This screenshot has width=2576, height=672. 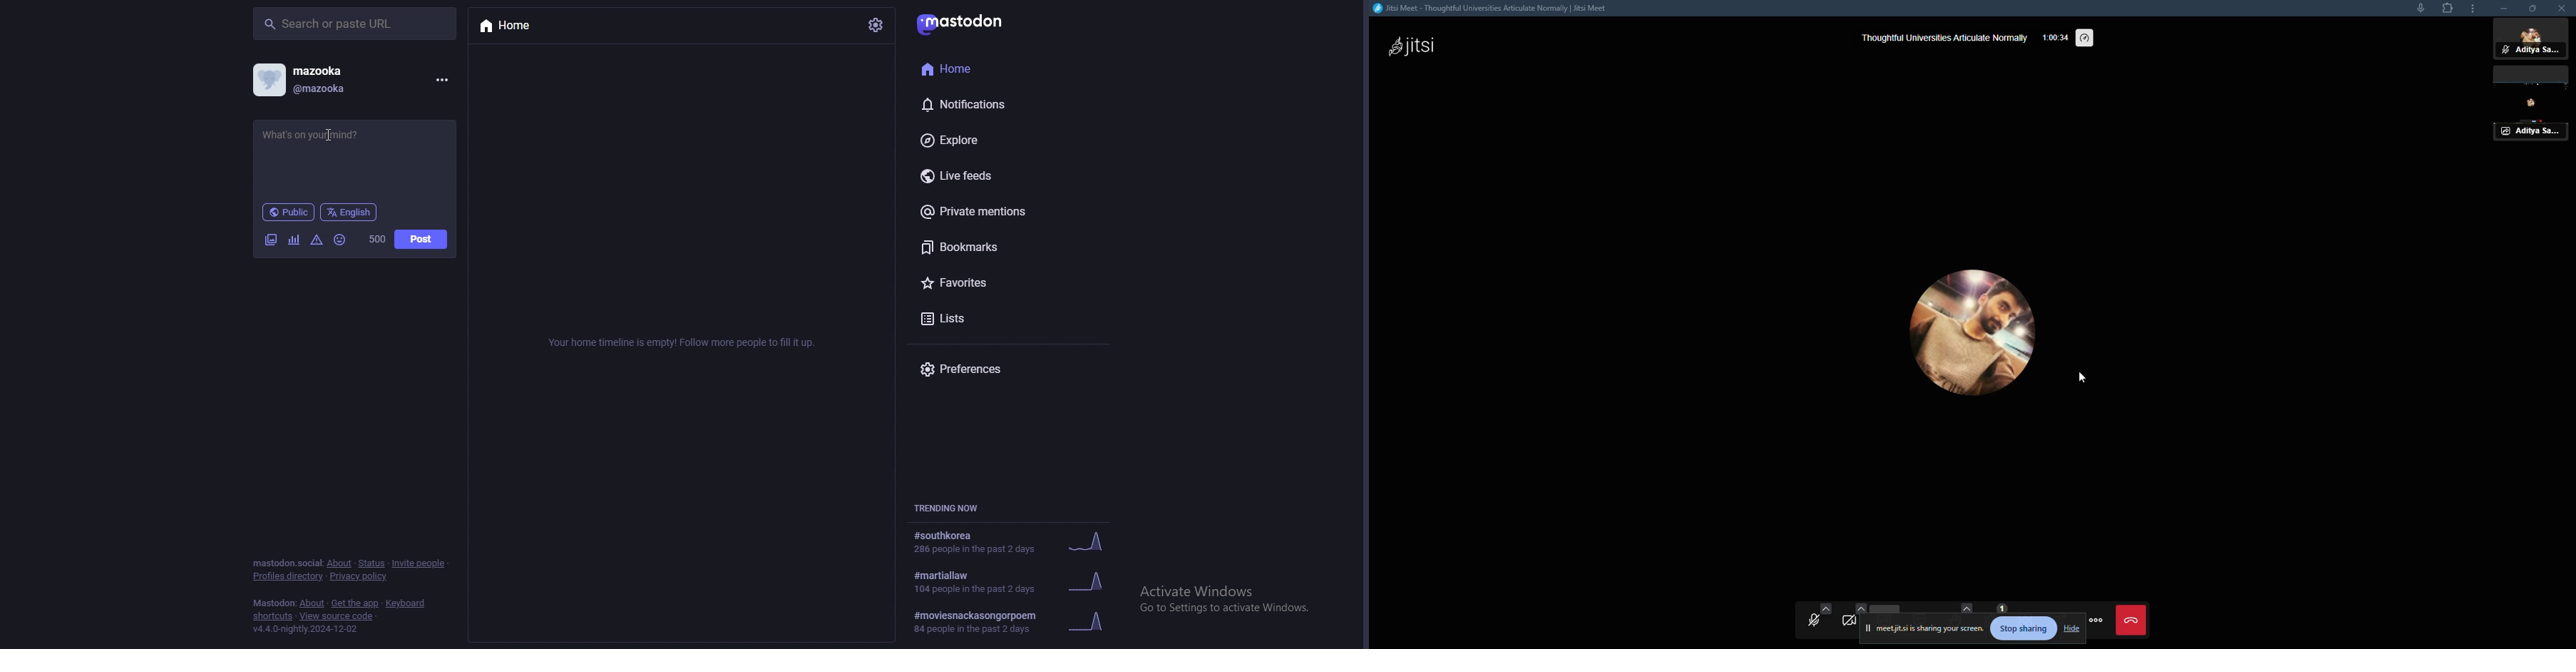 What do you see at coordinates (1502, 9) in the screenshot?
I see `Jitsi Meet - Thoughtful Universities Articulate Normally | Jitsi Meet` at bounding box center [1502, 9].